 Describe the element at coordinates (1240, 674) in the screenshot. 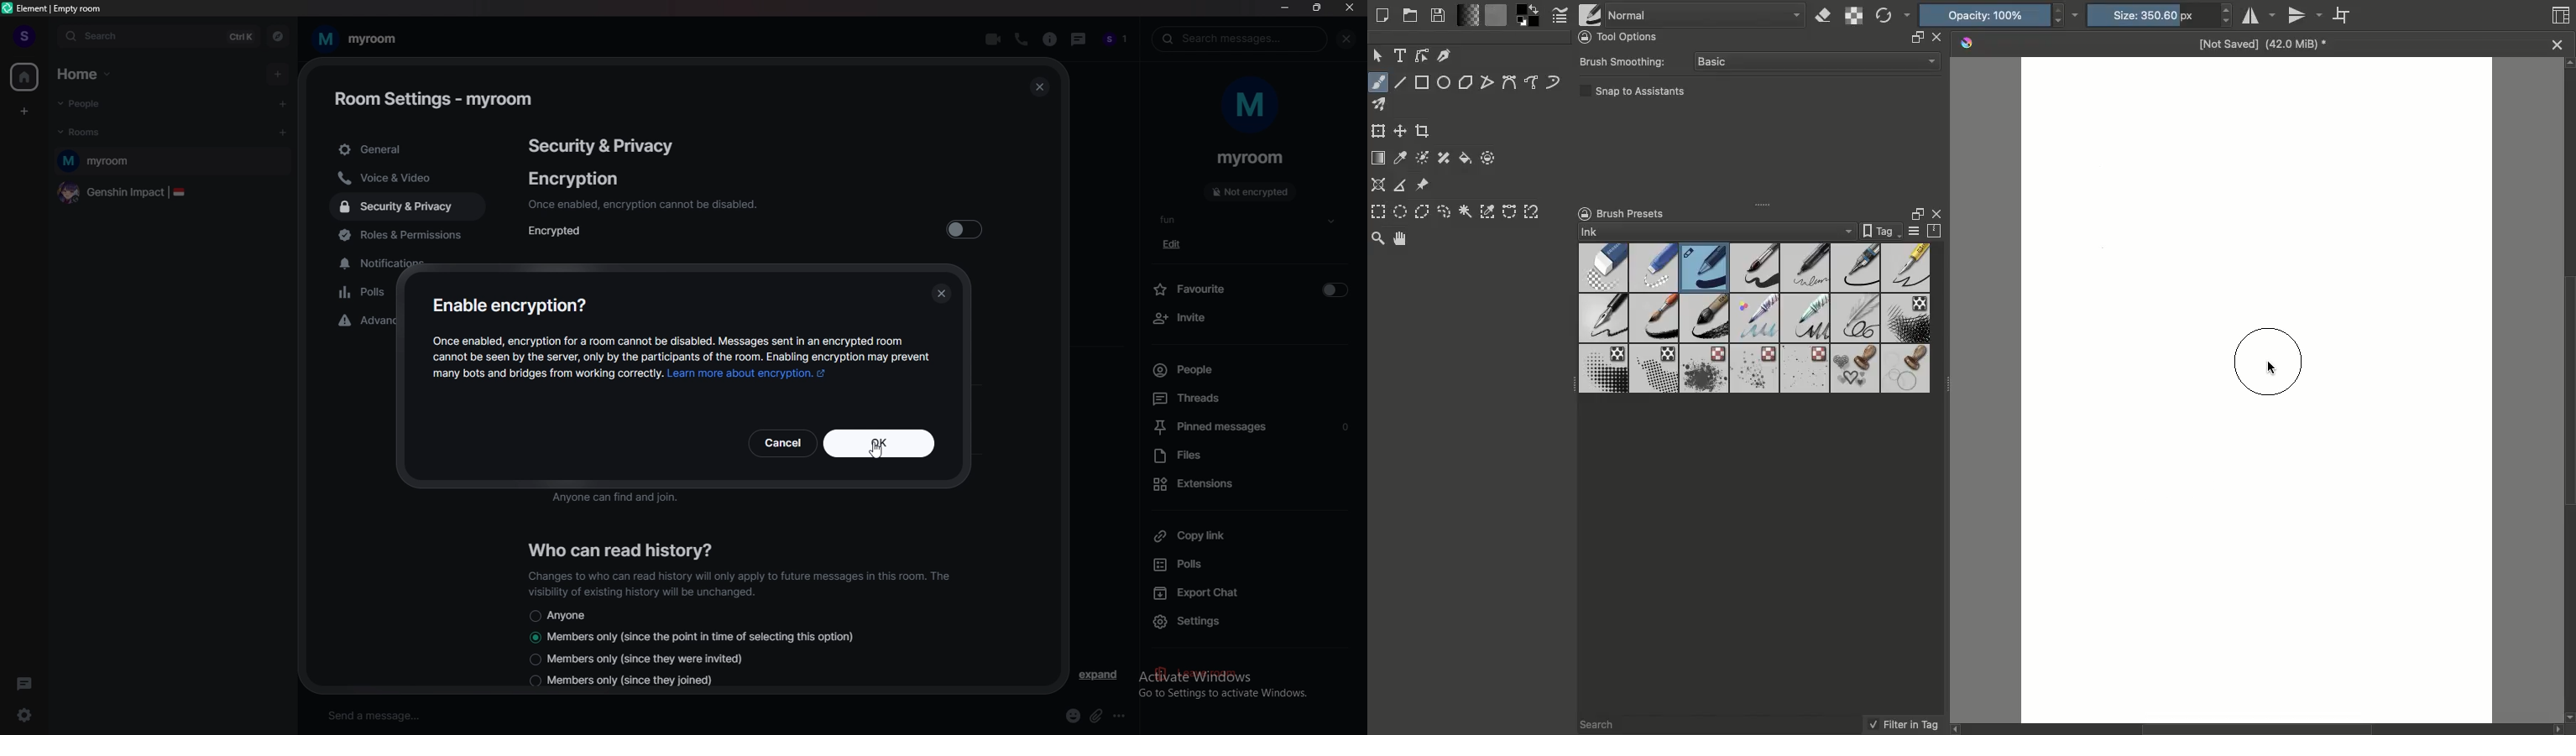

I see `activate windows` at that location.